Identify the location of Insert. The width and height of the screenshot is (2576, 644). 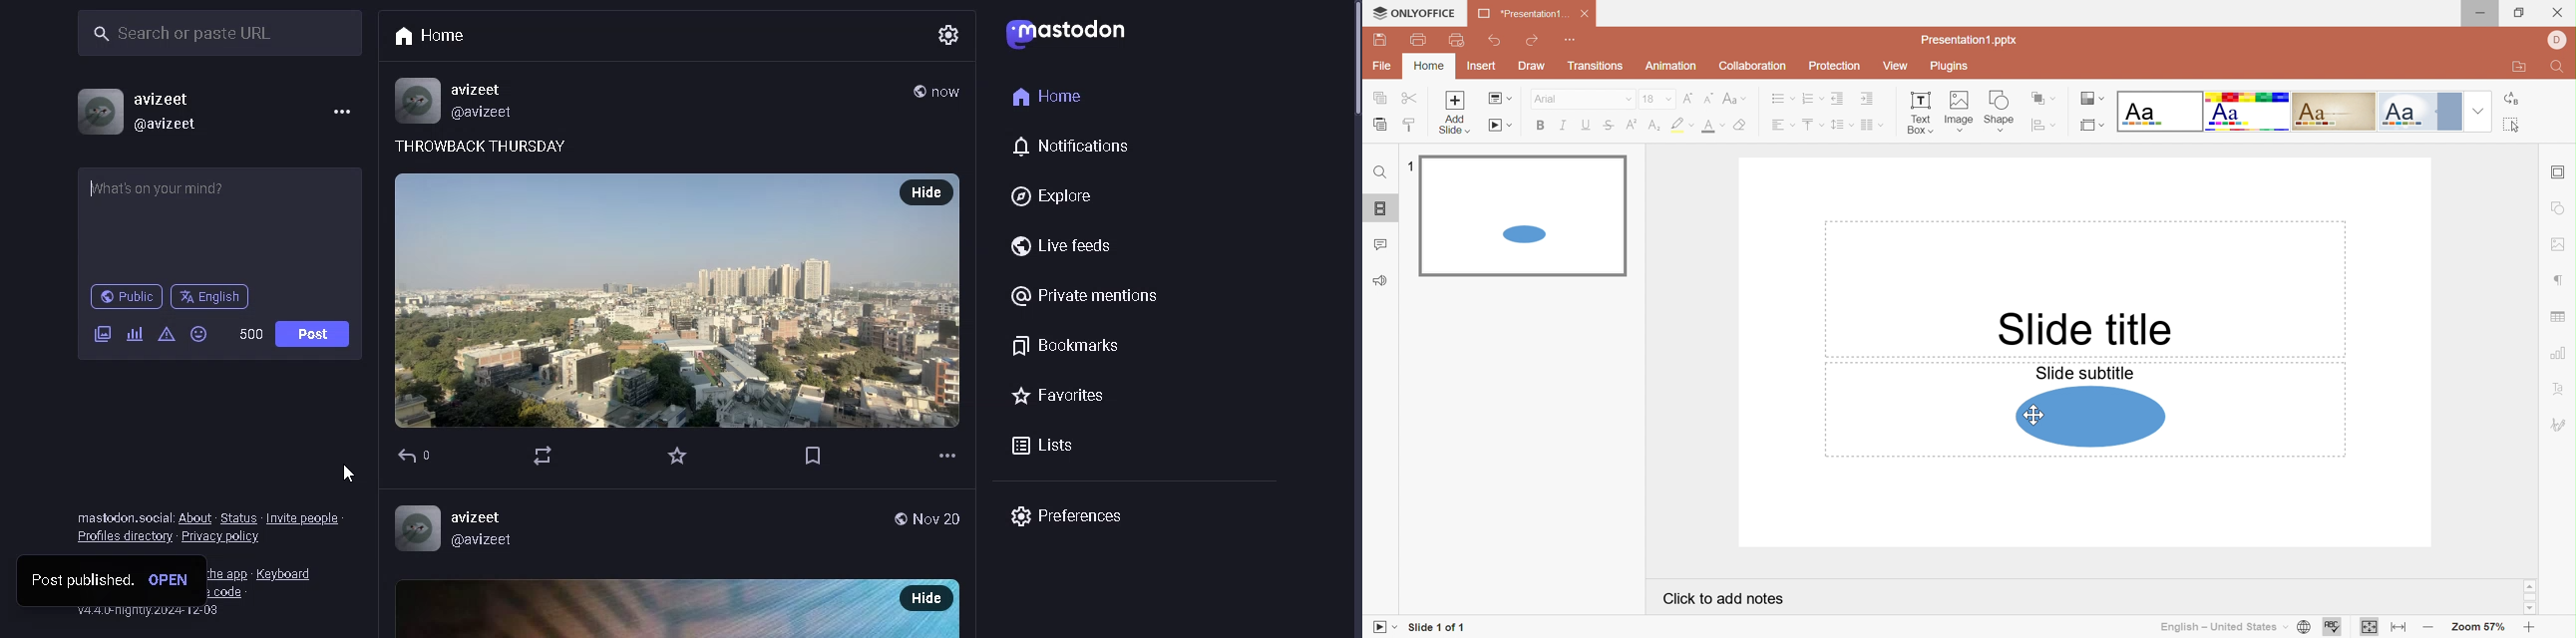
(1485, 67).